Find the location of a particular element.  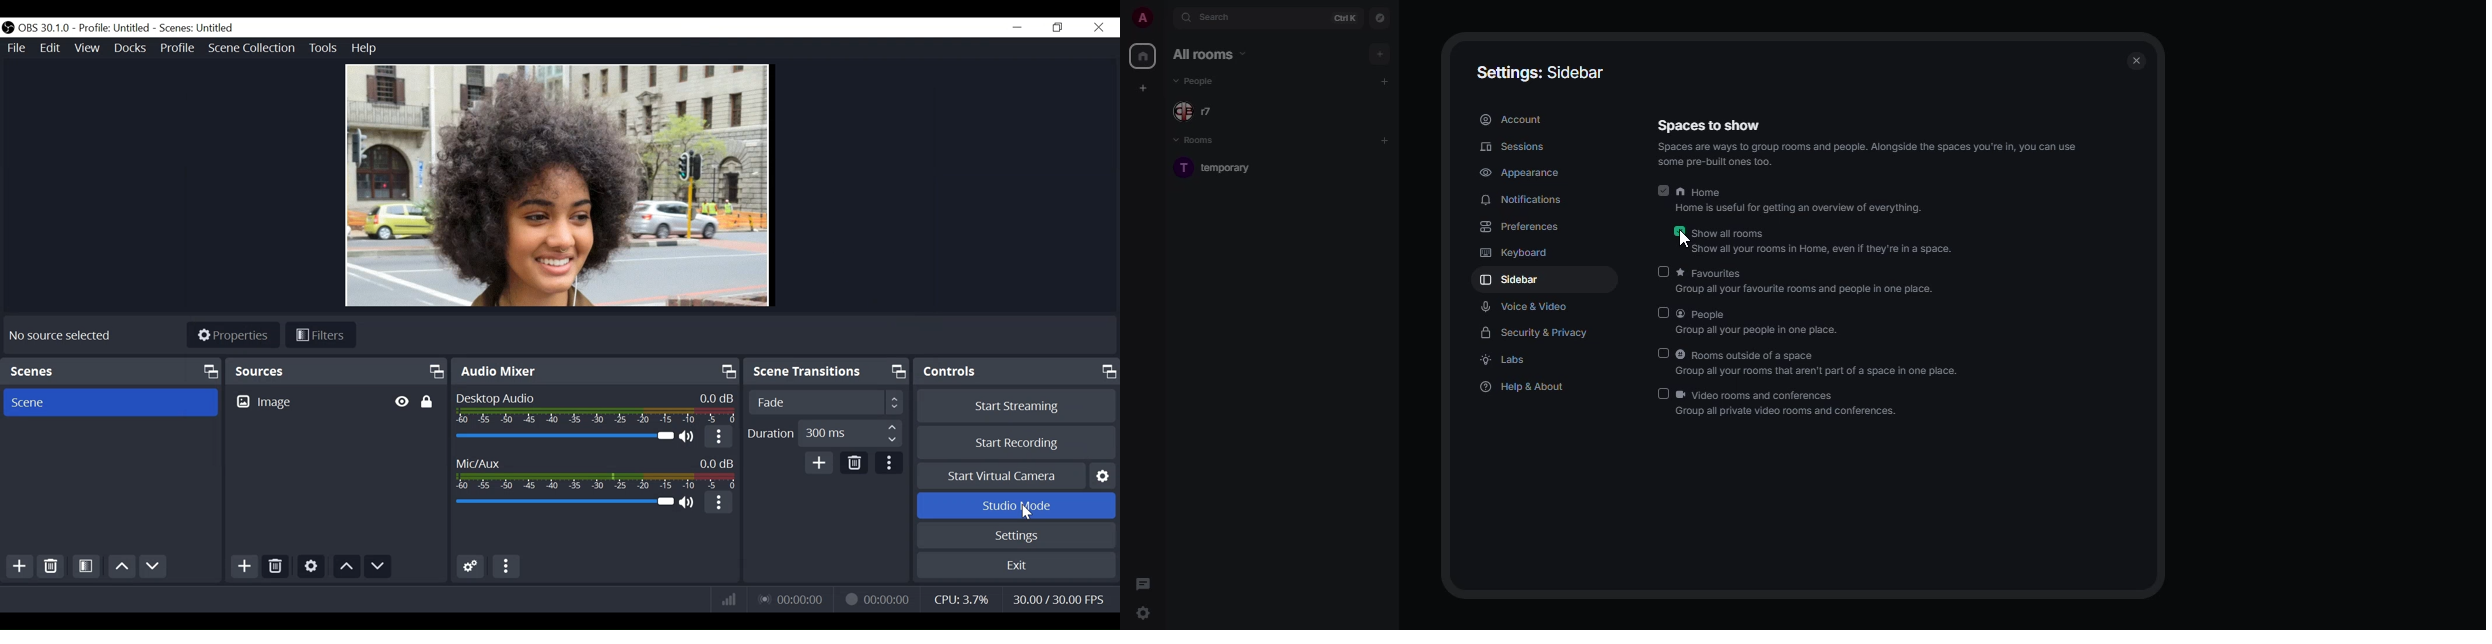

people is located at coordinates (1765, 321).